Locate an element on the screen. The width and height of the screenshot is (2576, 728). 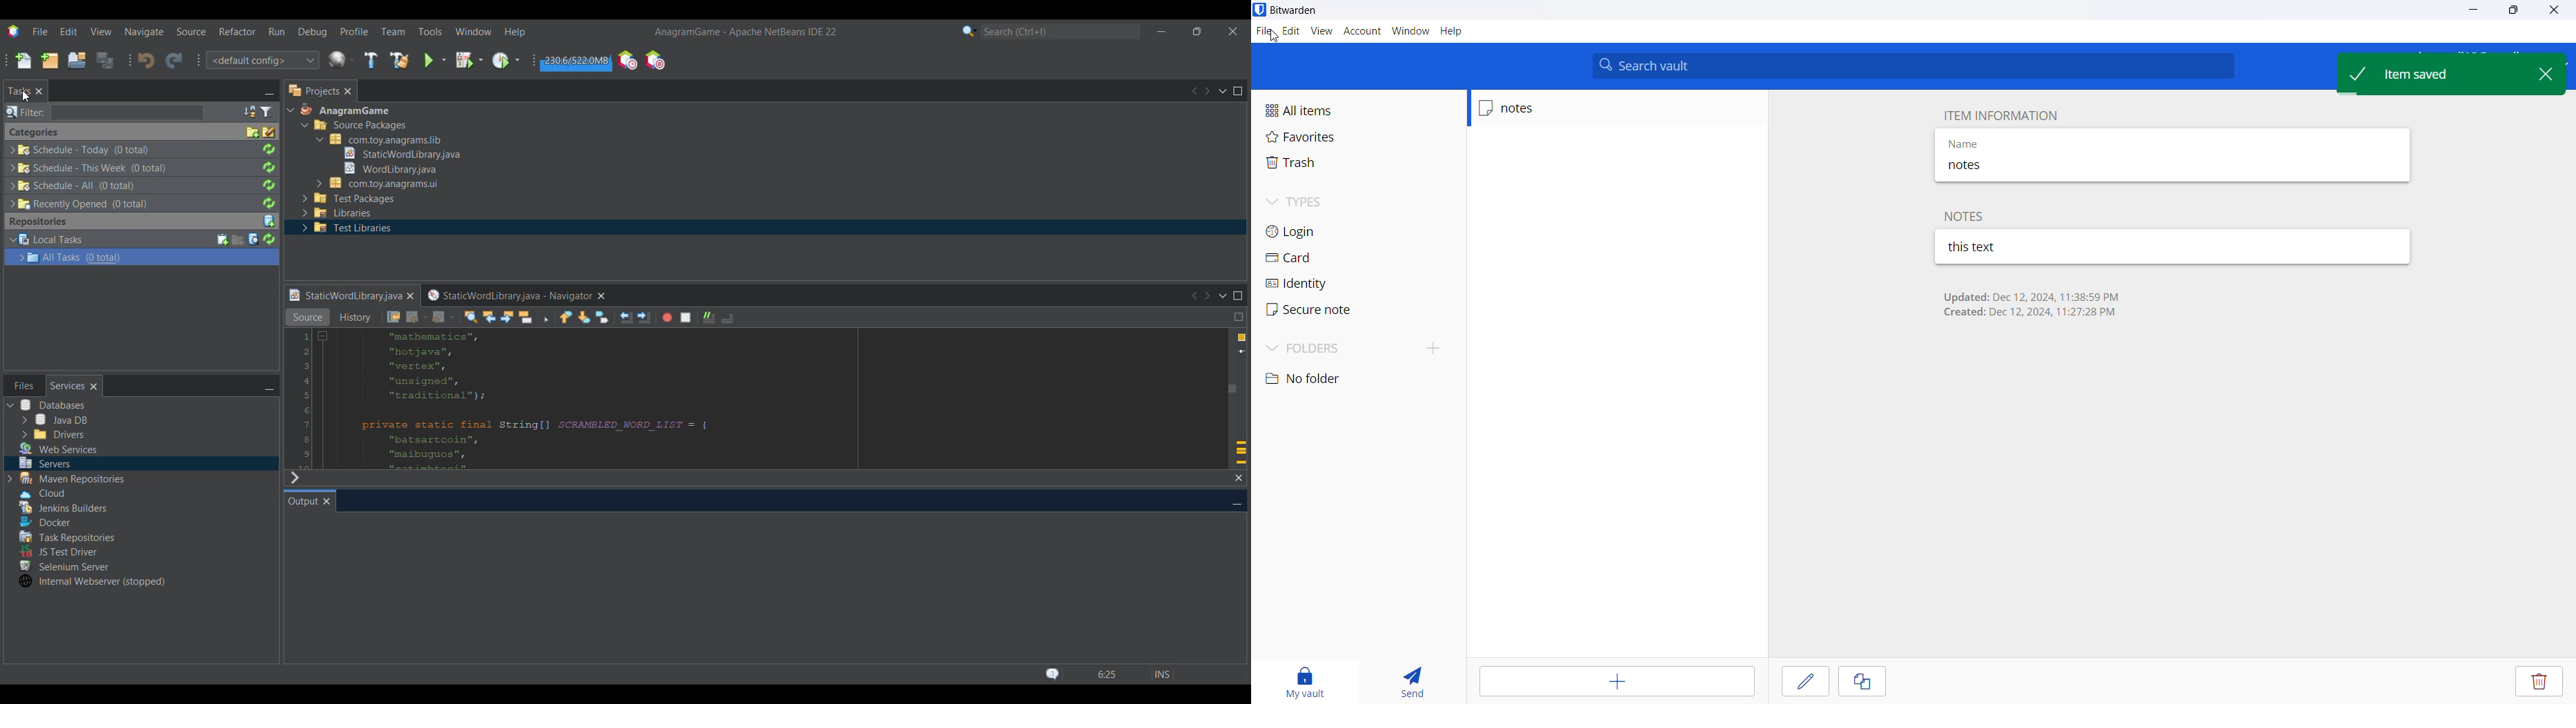
Other tab is located at coordinates (24, 385).